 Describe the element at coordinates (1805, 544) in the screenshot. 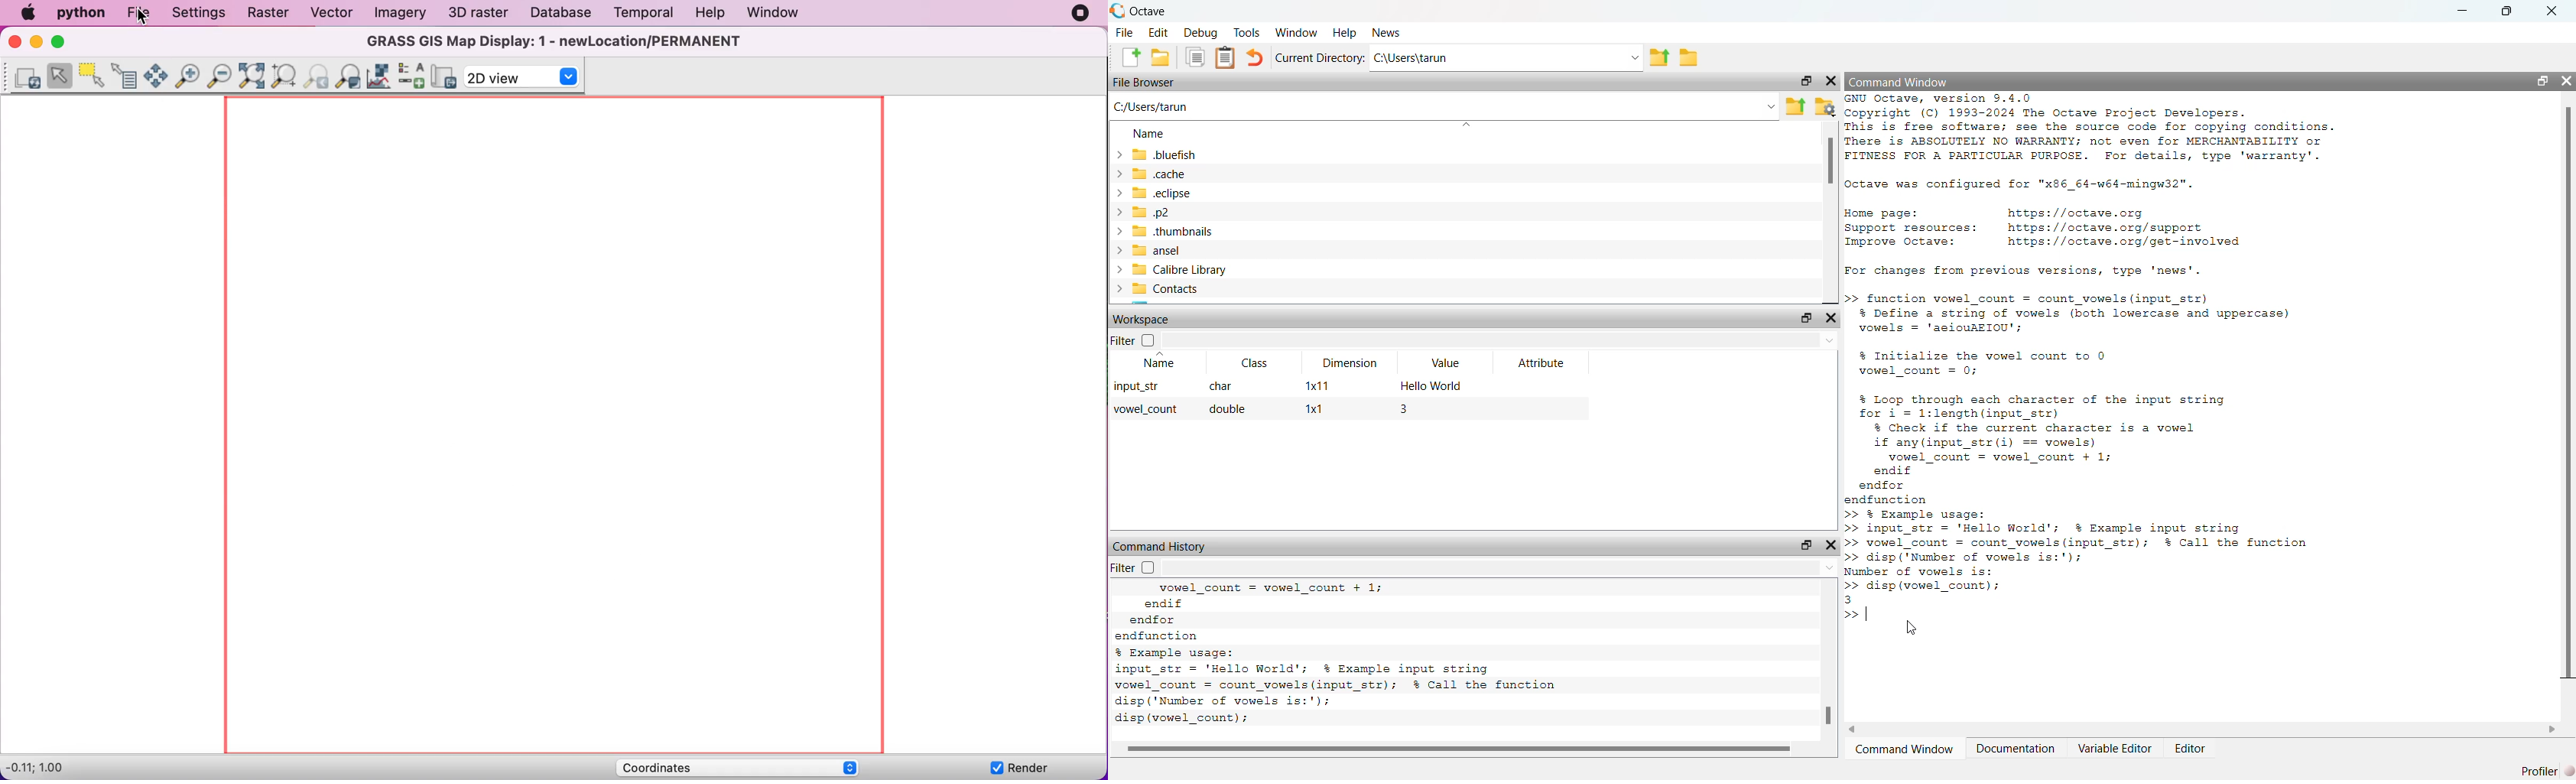

I see `Undock Widget` at that location.